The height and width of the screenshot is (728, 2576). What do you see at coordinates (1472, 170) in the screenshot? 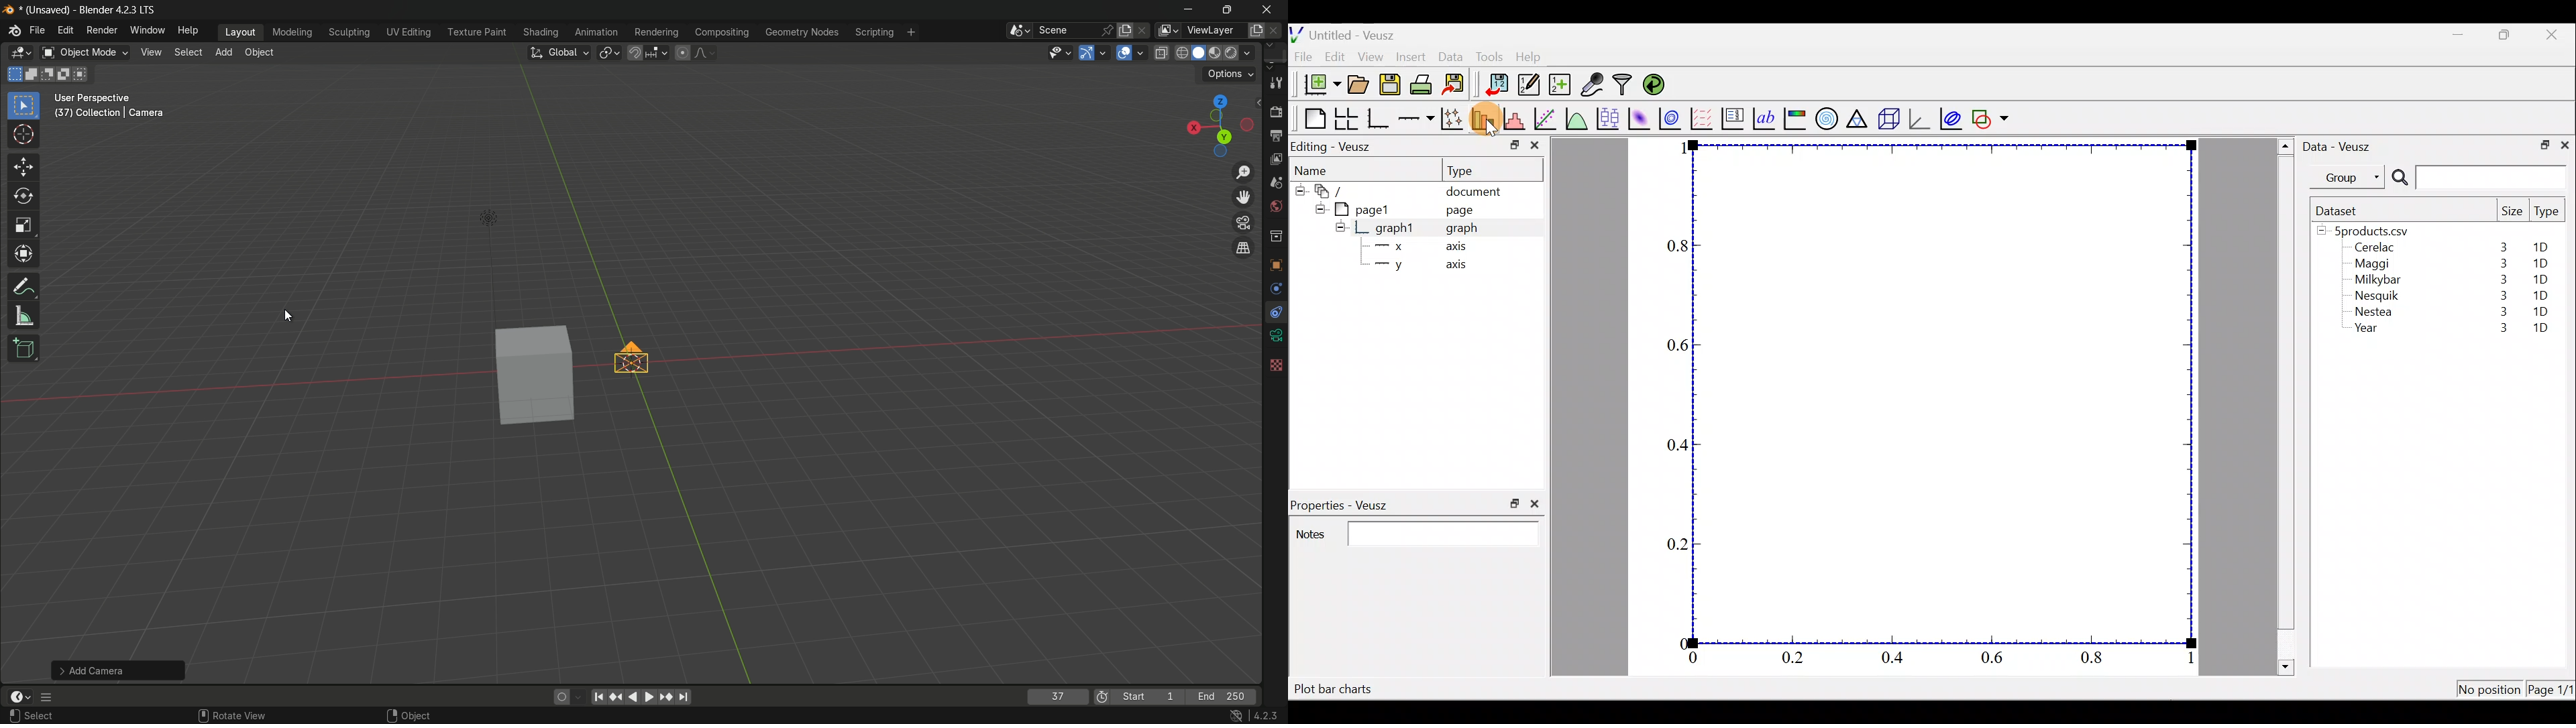
I see `Type` at bounding box center [1472, 170].